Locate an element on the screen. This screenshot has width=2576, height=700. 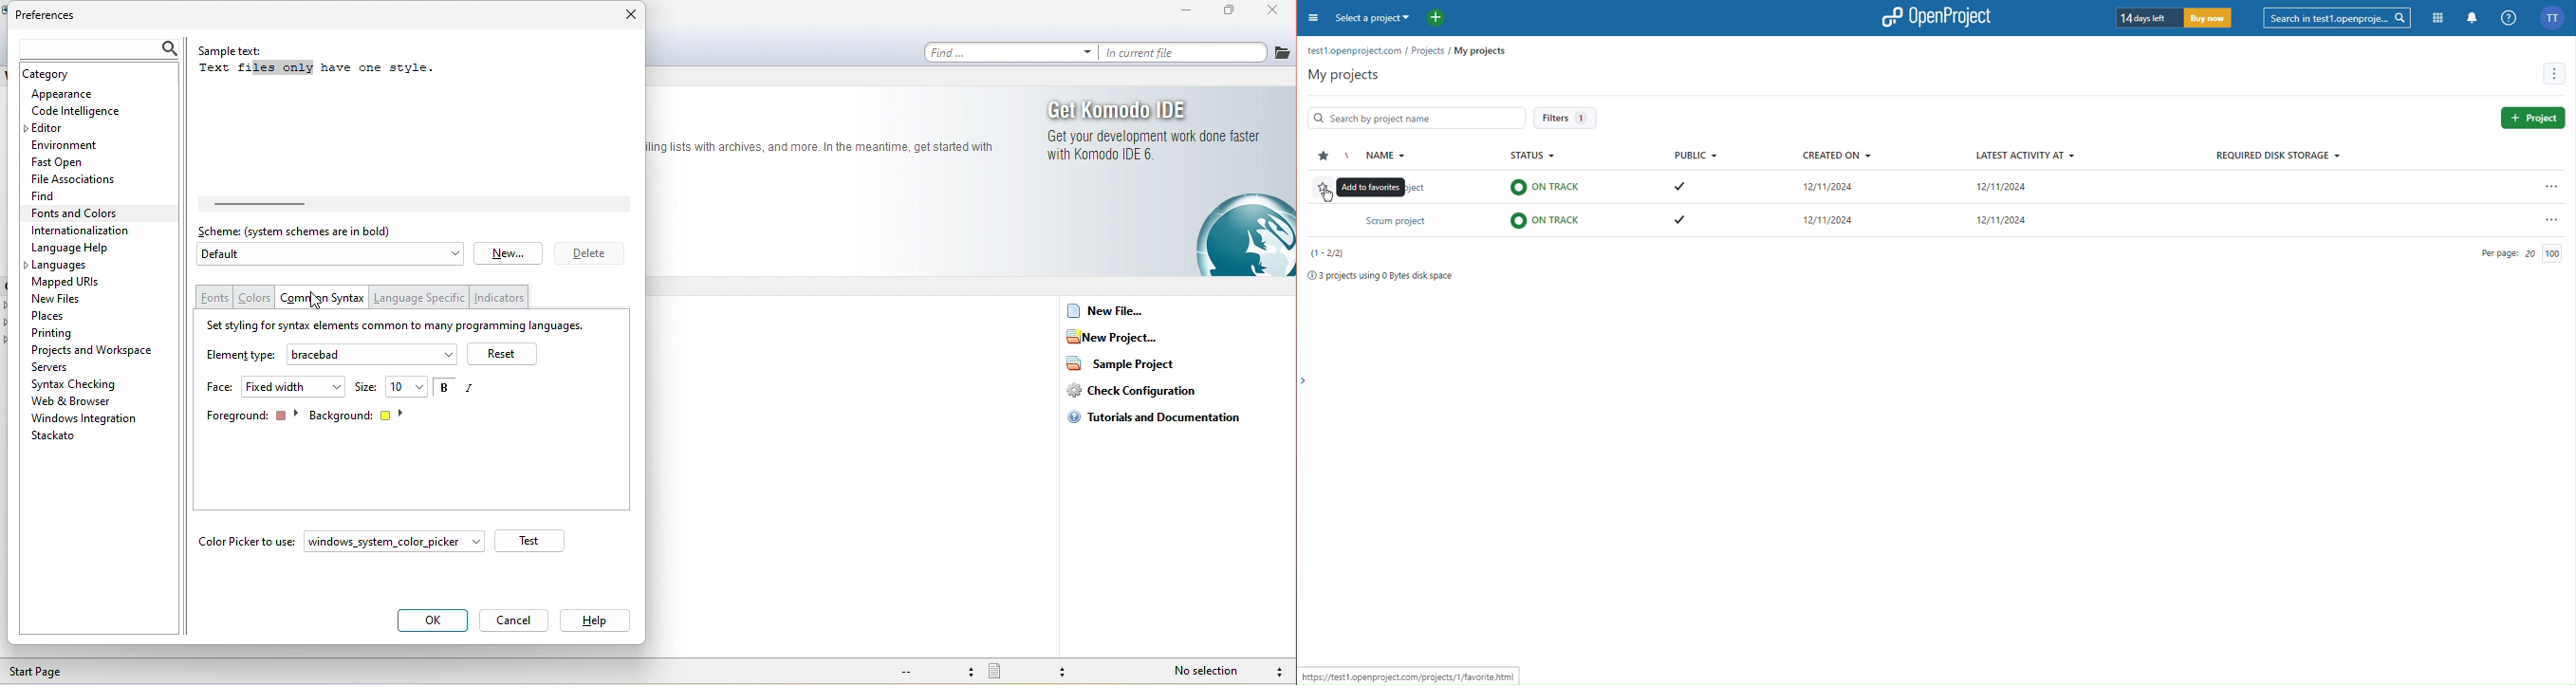
Latest Activity at is located at coordinates (2023, 155).